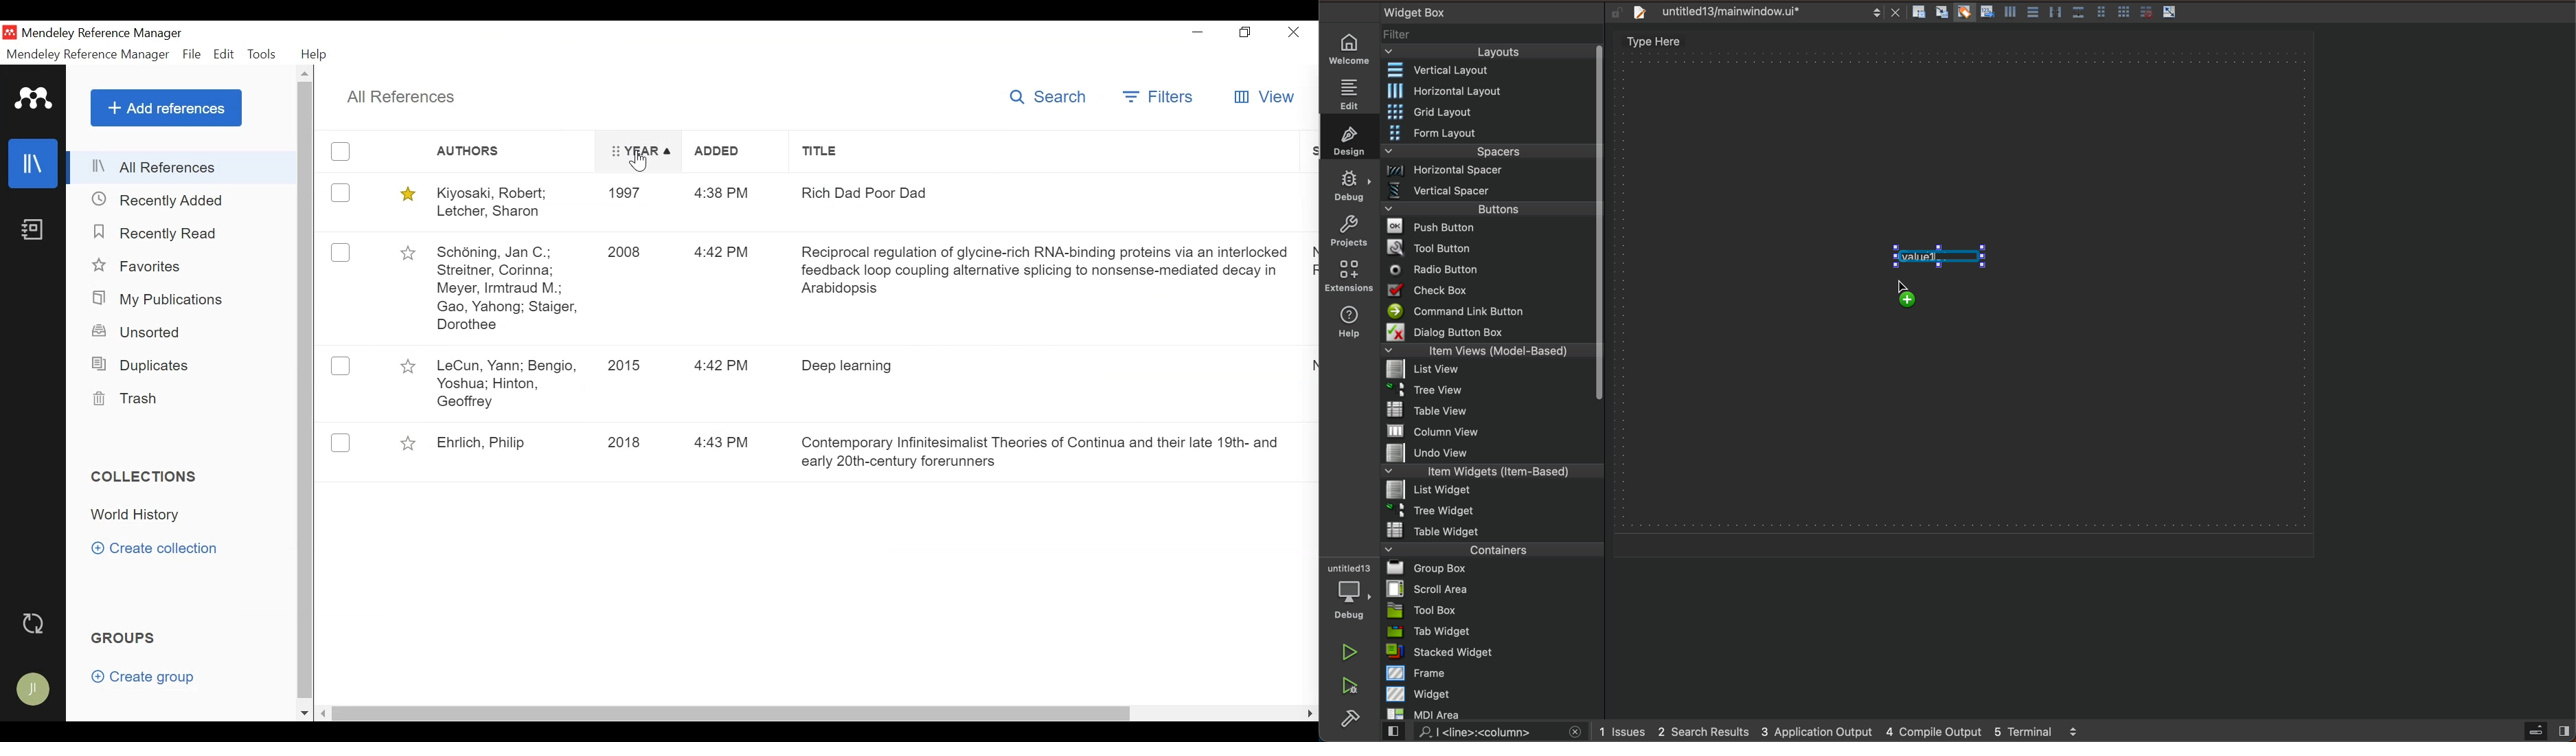 Image resolution: width=2576 pixels, height=756 pixels. Describe the element at coordinates (508, 447) in the screenshot. I see `Ehrich, Philip` at that location.